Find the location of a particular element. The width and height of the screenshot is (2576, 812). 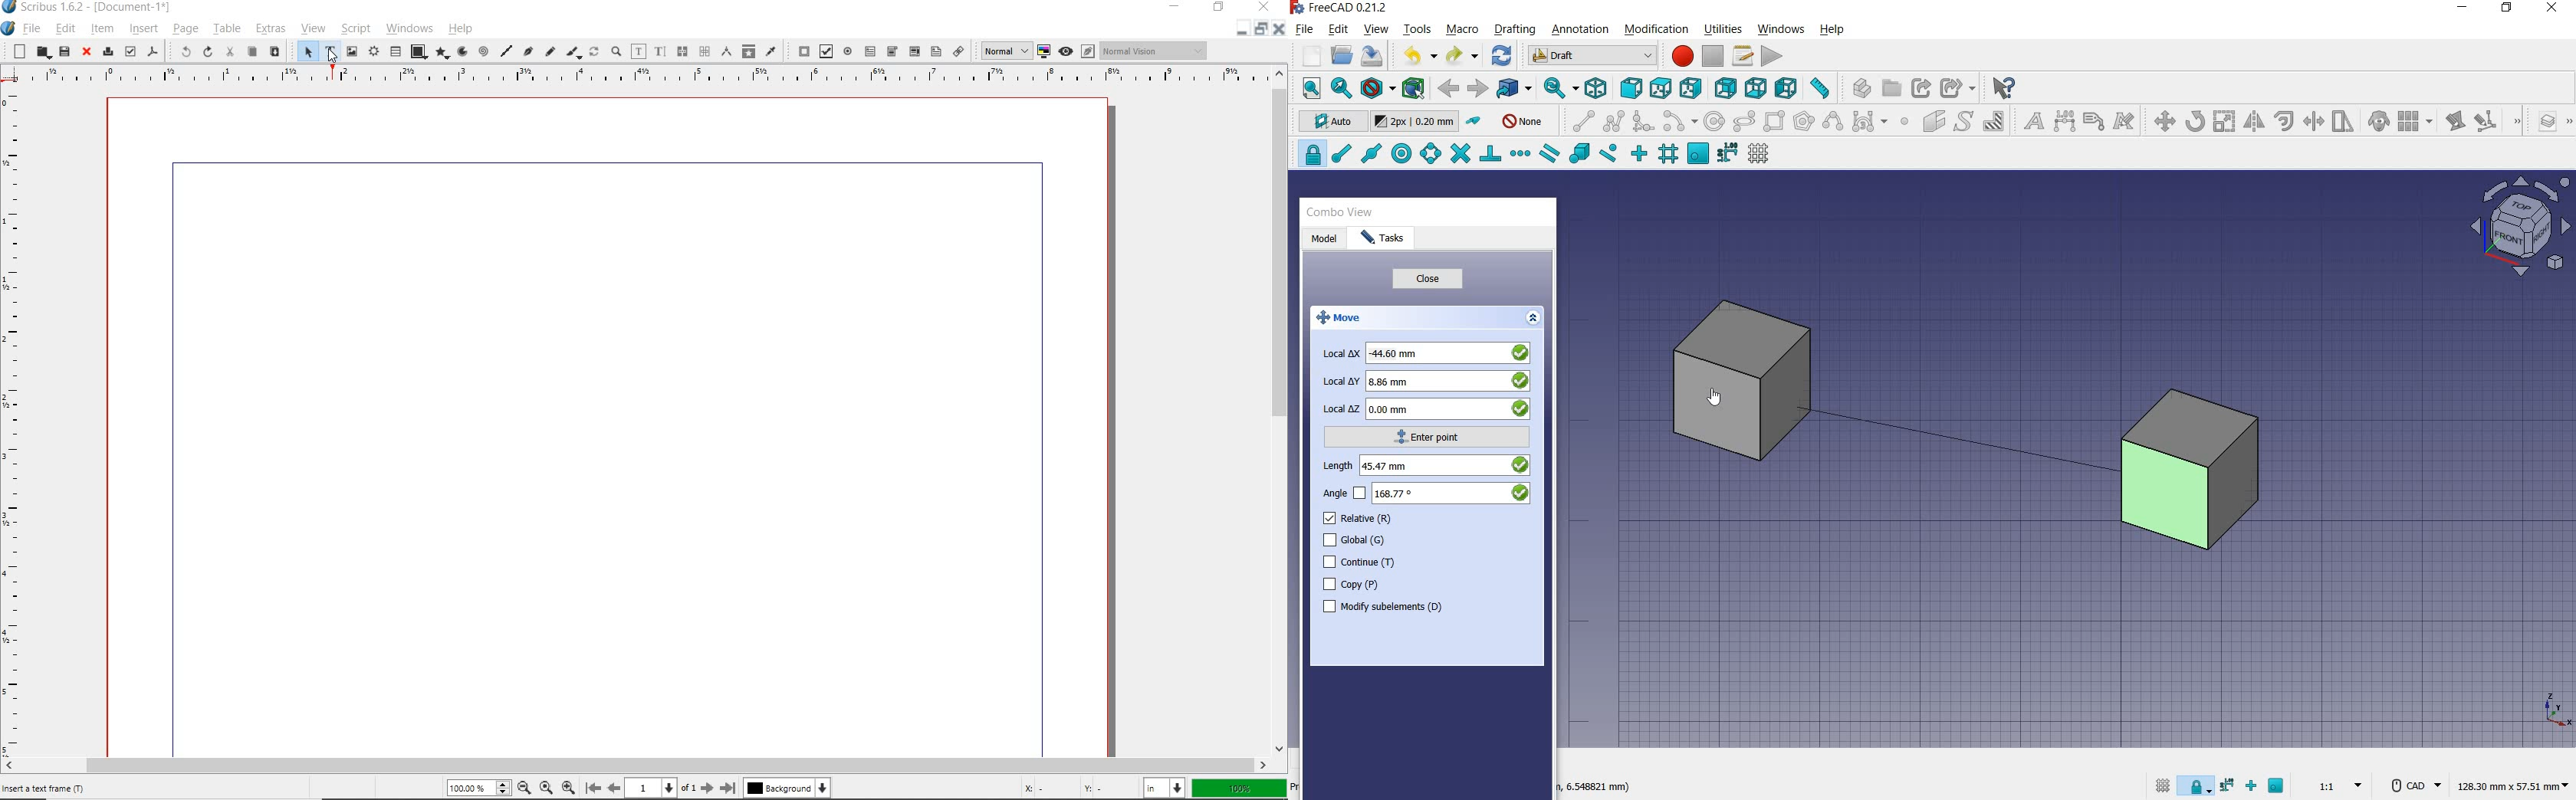

Next Page is located at coordinates (708, 788).